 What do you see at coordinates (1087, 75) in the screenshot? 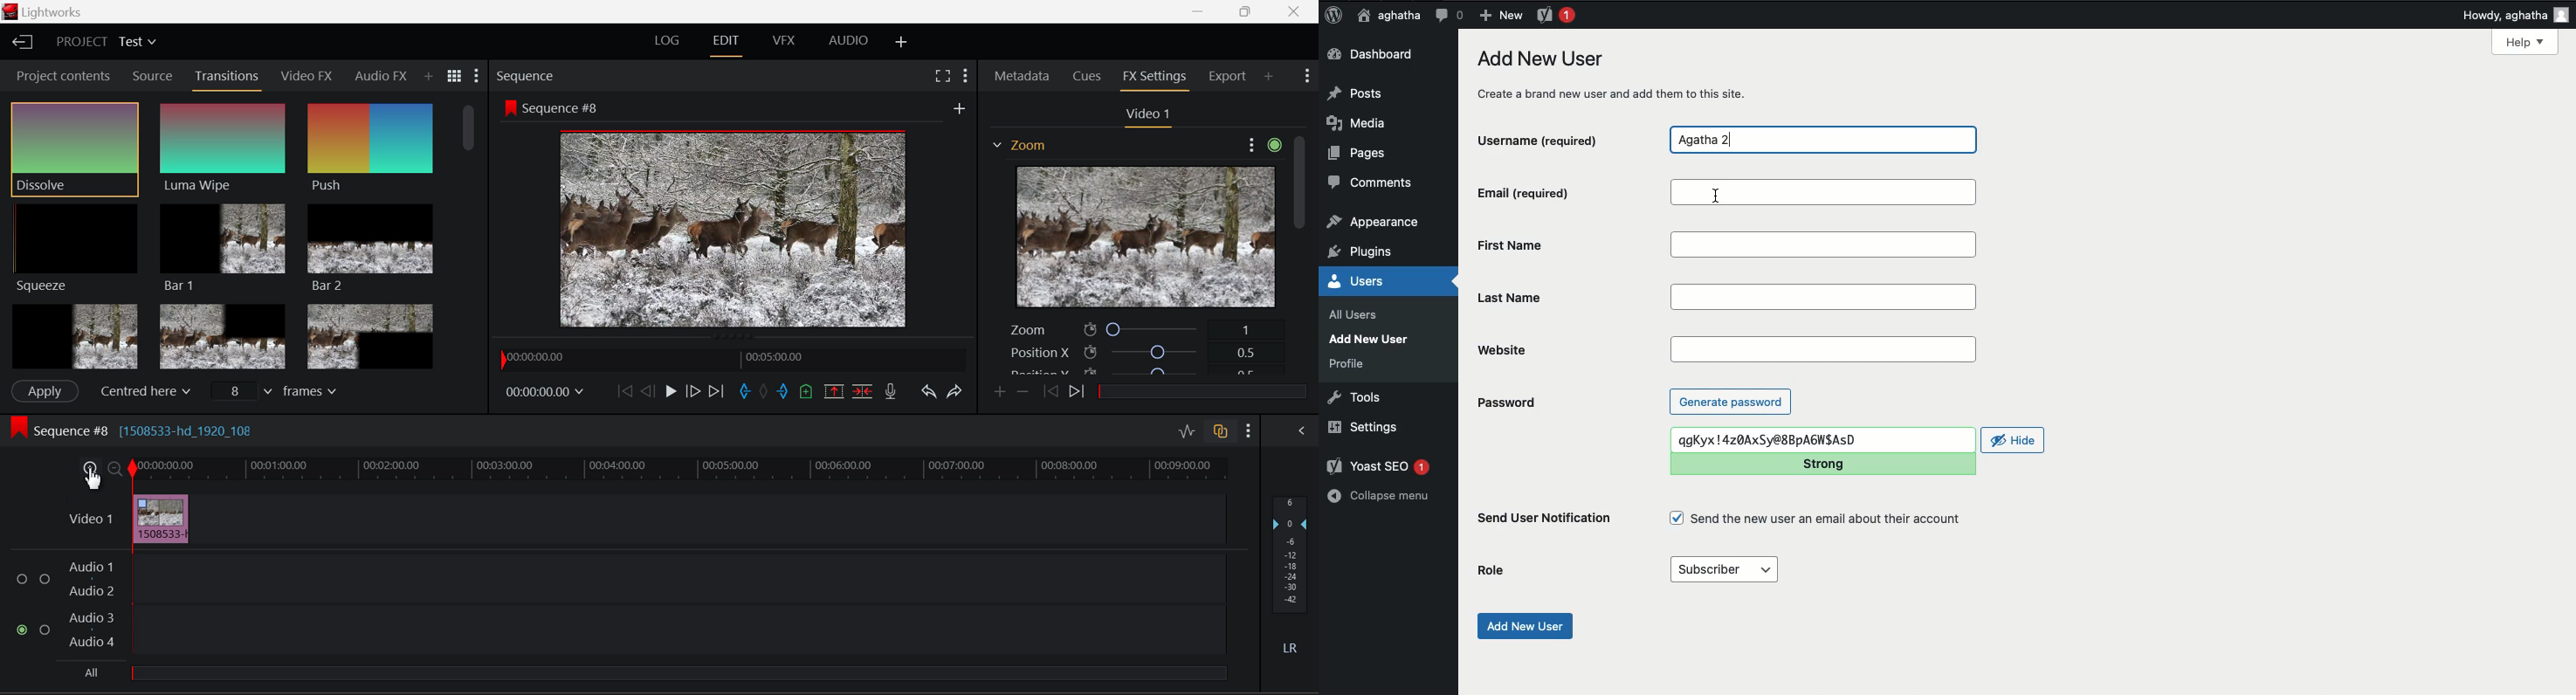
I see `Cues` at bounding box center [1087, 75].